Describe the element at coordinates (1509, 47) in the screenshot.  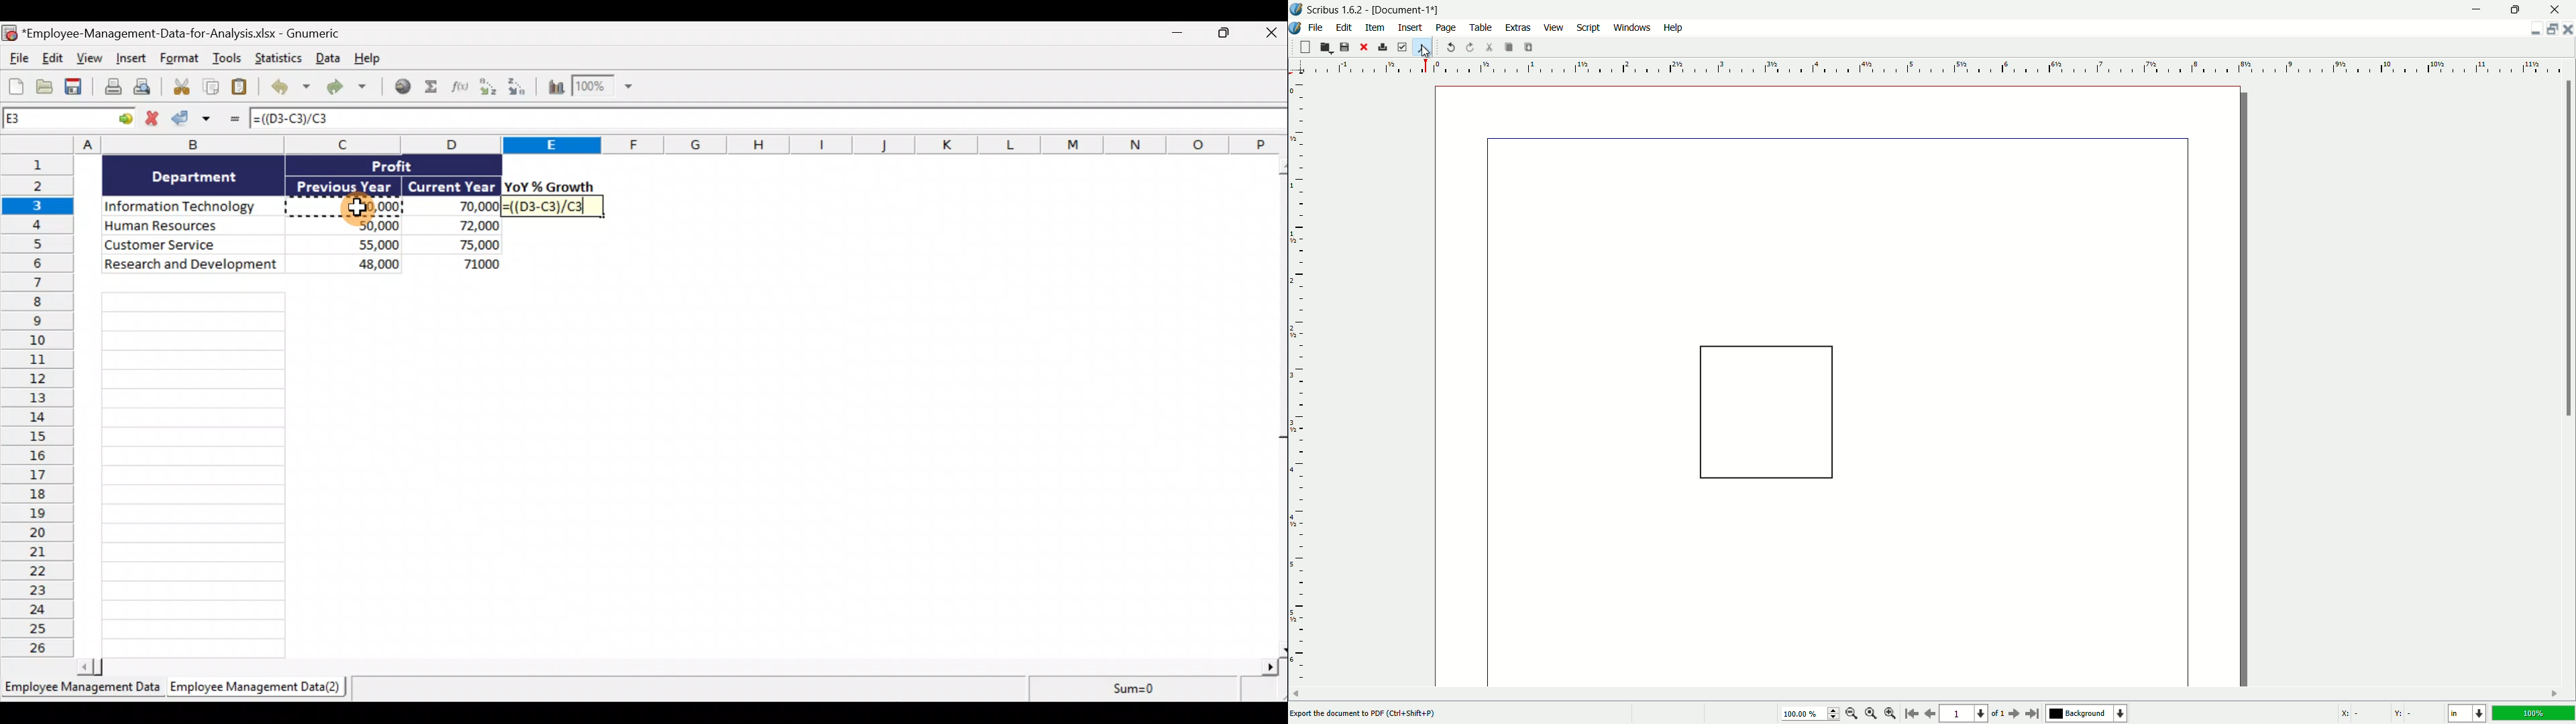
I see `copy` at that location.